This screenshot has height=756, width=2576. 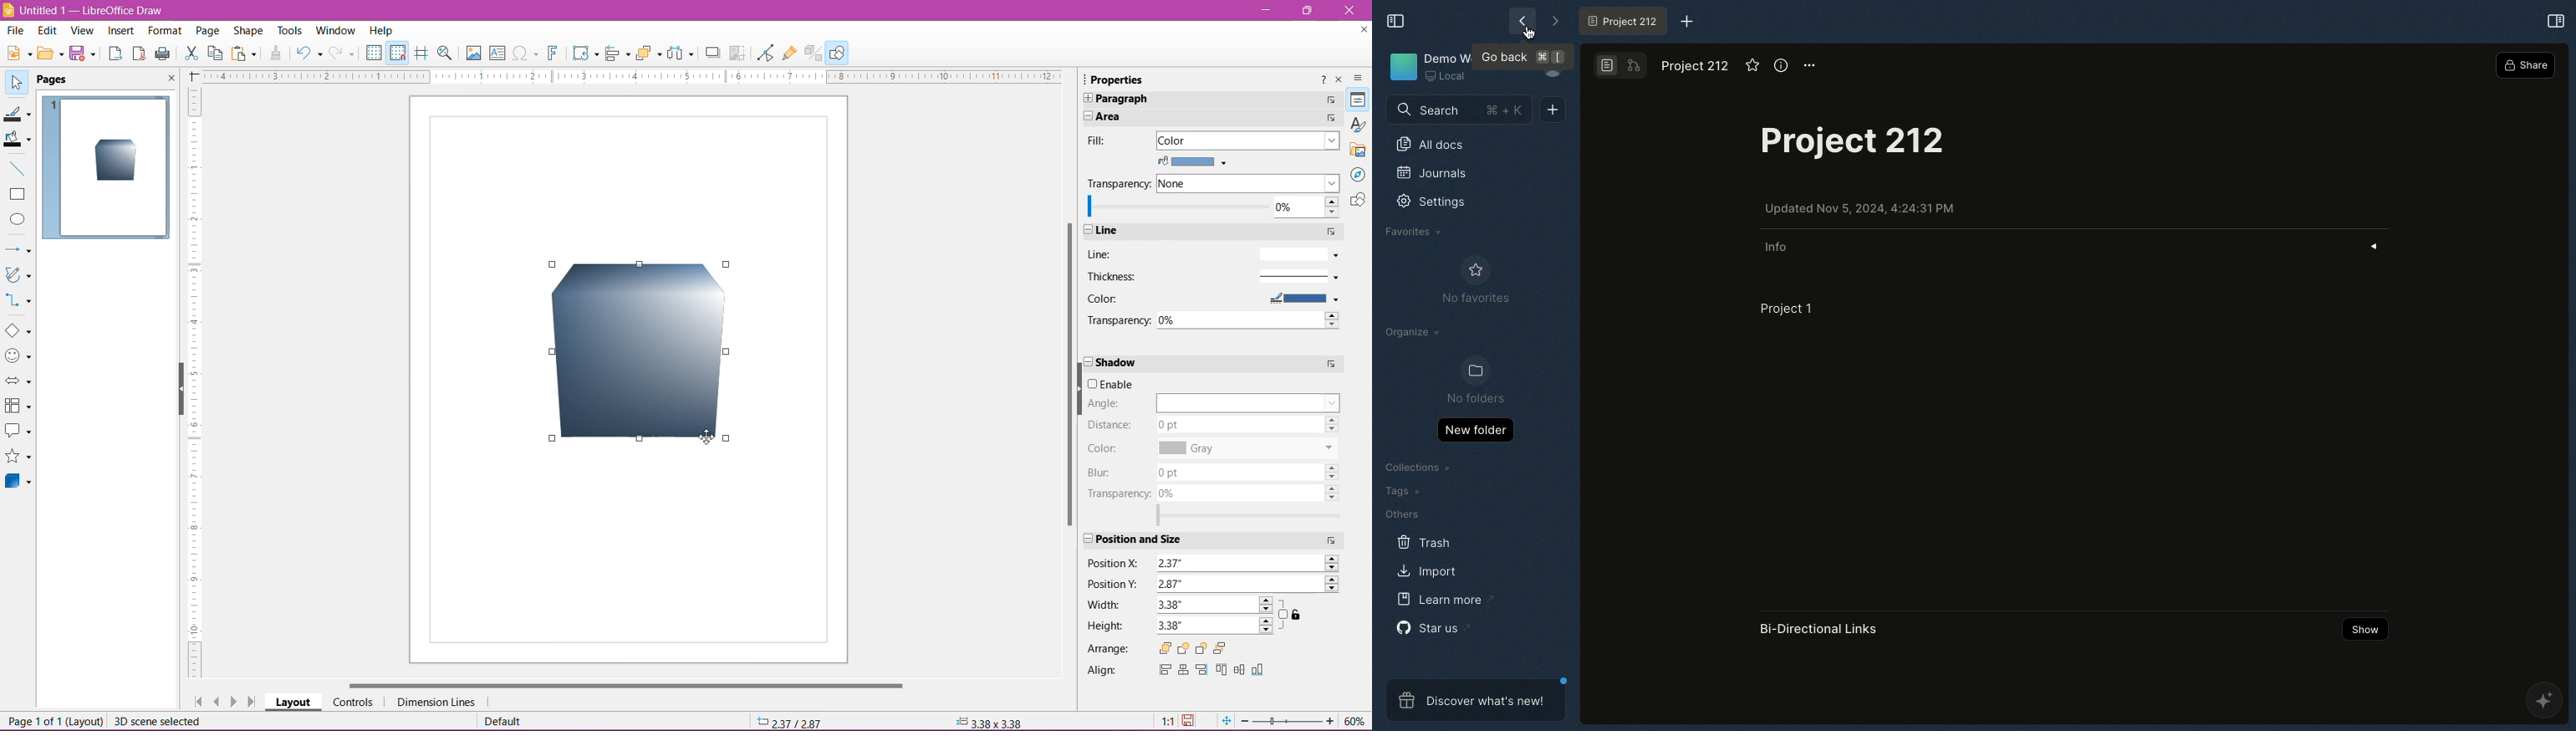 I want to click on Ruler, so click(x=193, y=384).